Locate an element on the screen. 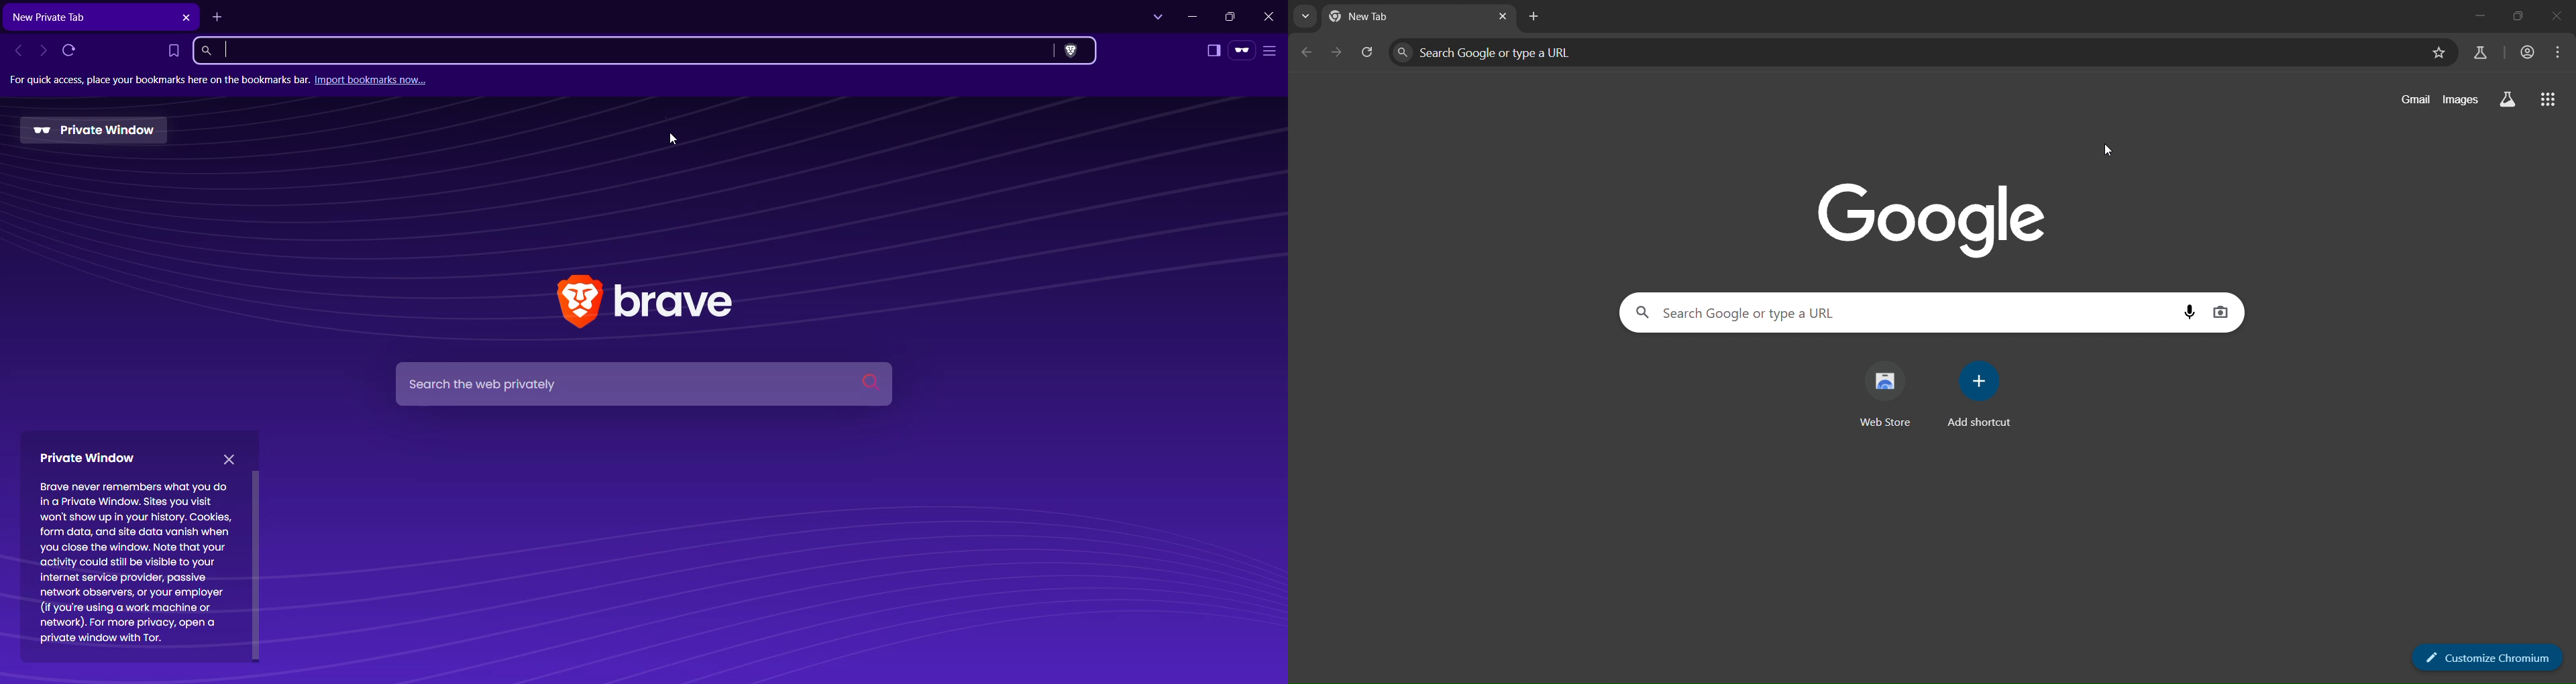  Minimize is located at coordinates (1189, 17).